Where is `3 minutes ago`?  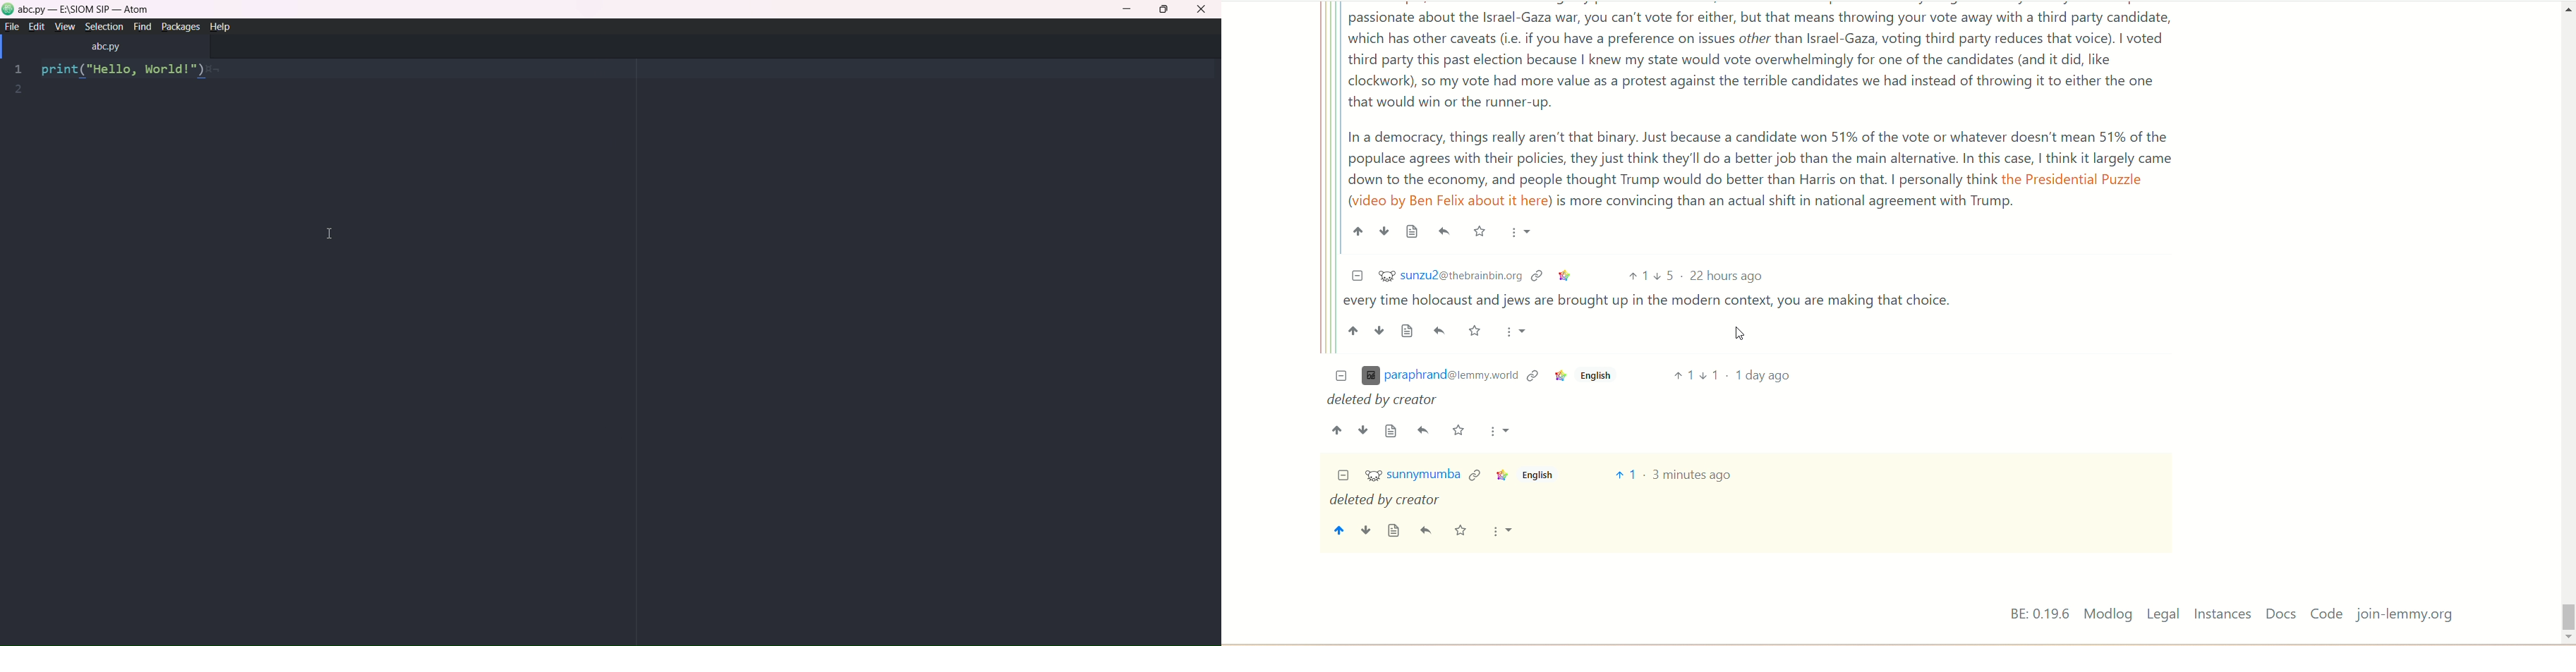 3 minutes ago is located at coordinates (1693, 475).